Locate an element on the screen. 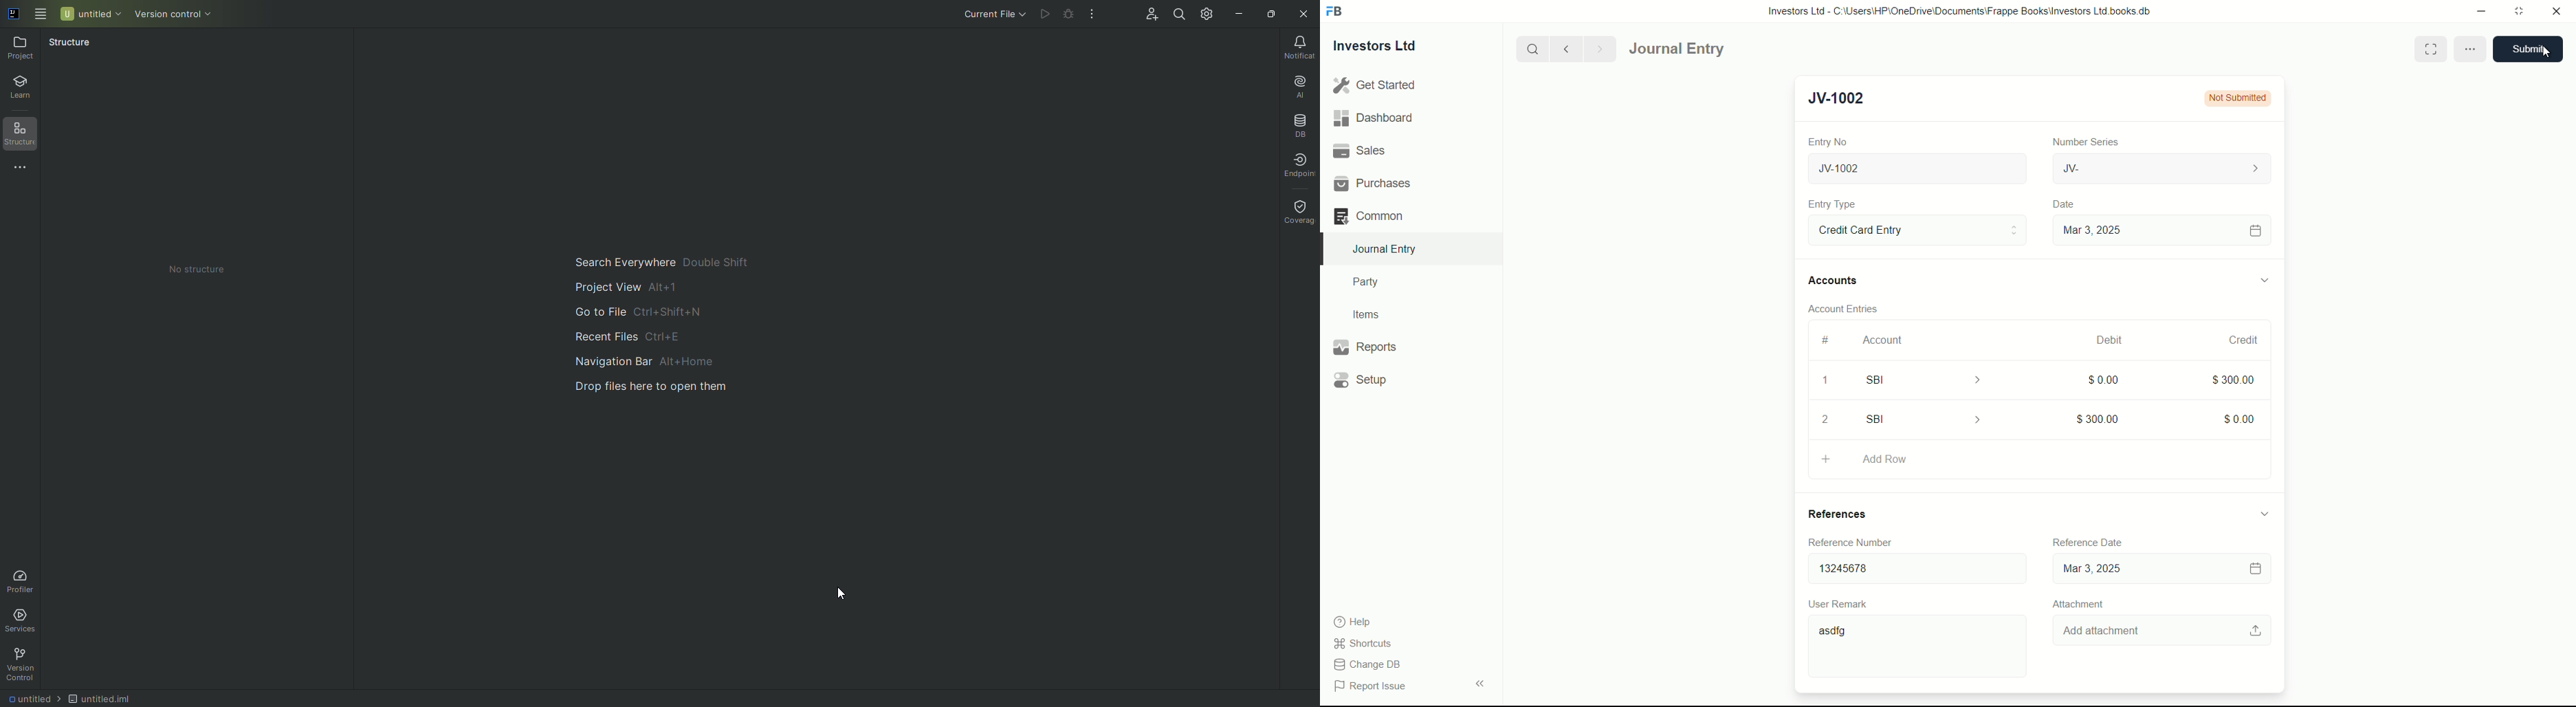  search is located at coordinates (1531, 48).